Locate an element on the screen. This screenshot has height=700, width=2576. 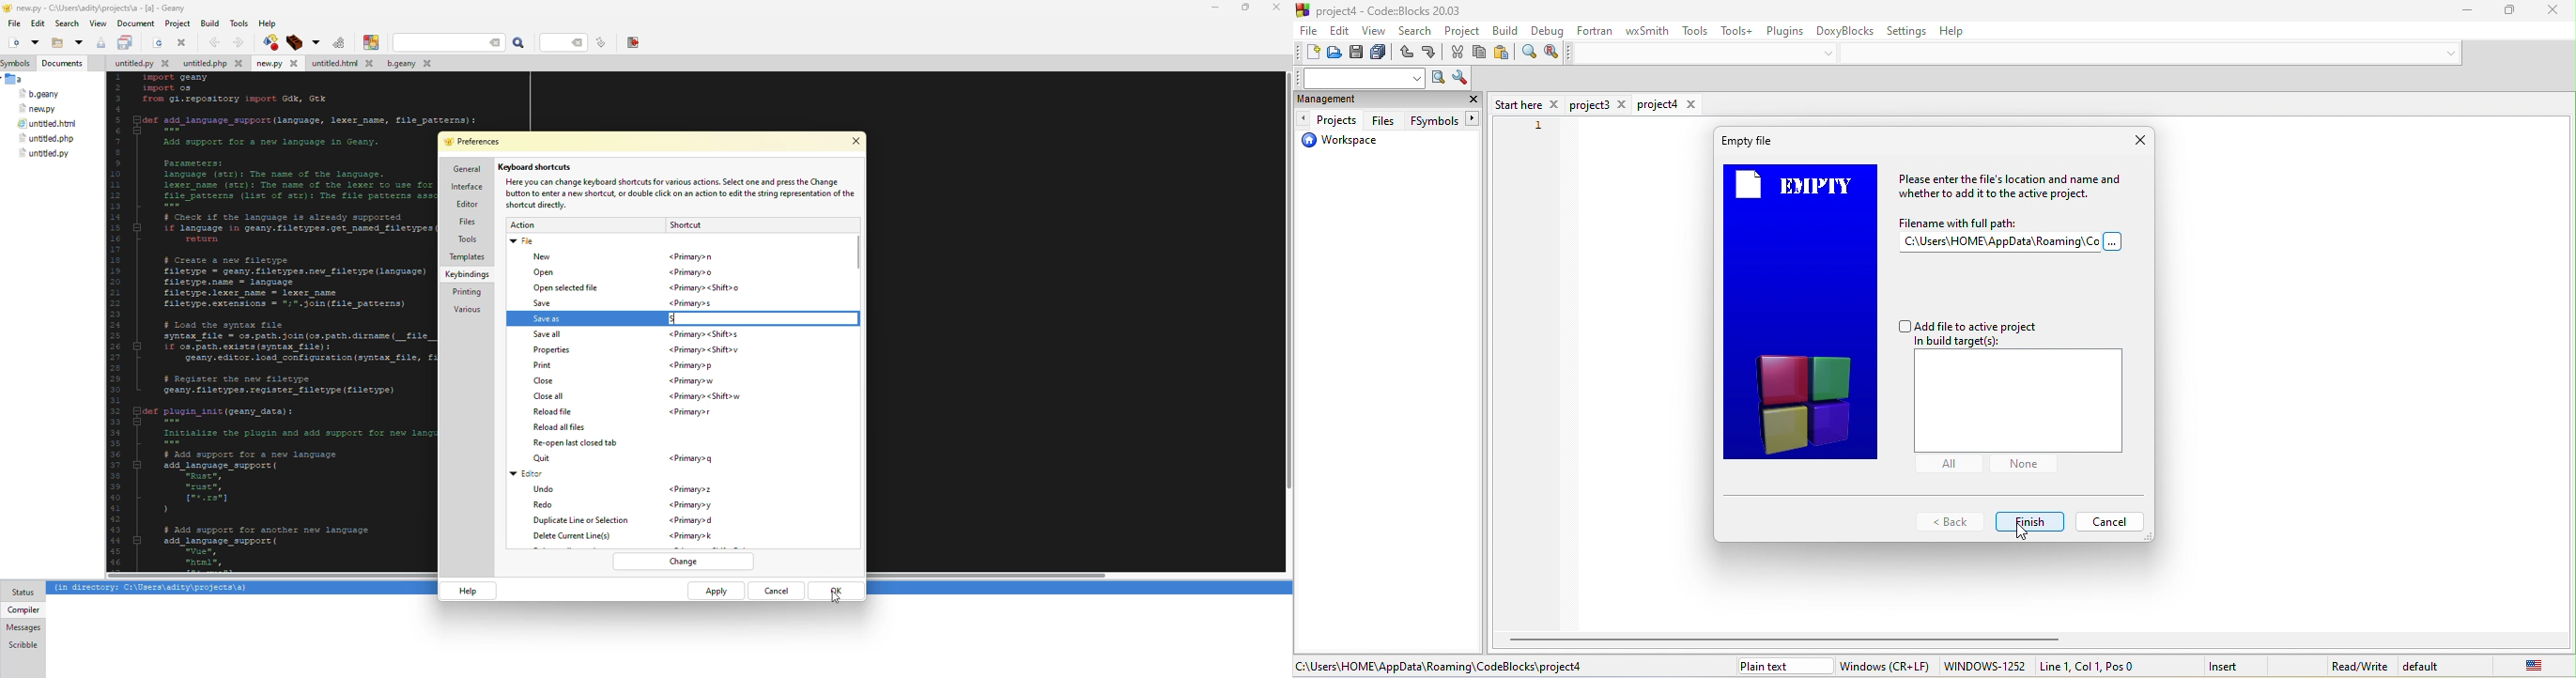
shortcut is located at coordinates (691, 491).